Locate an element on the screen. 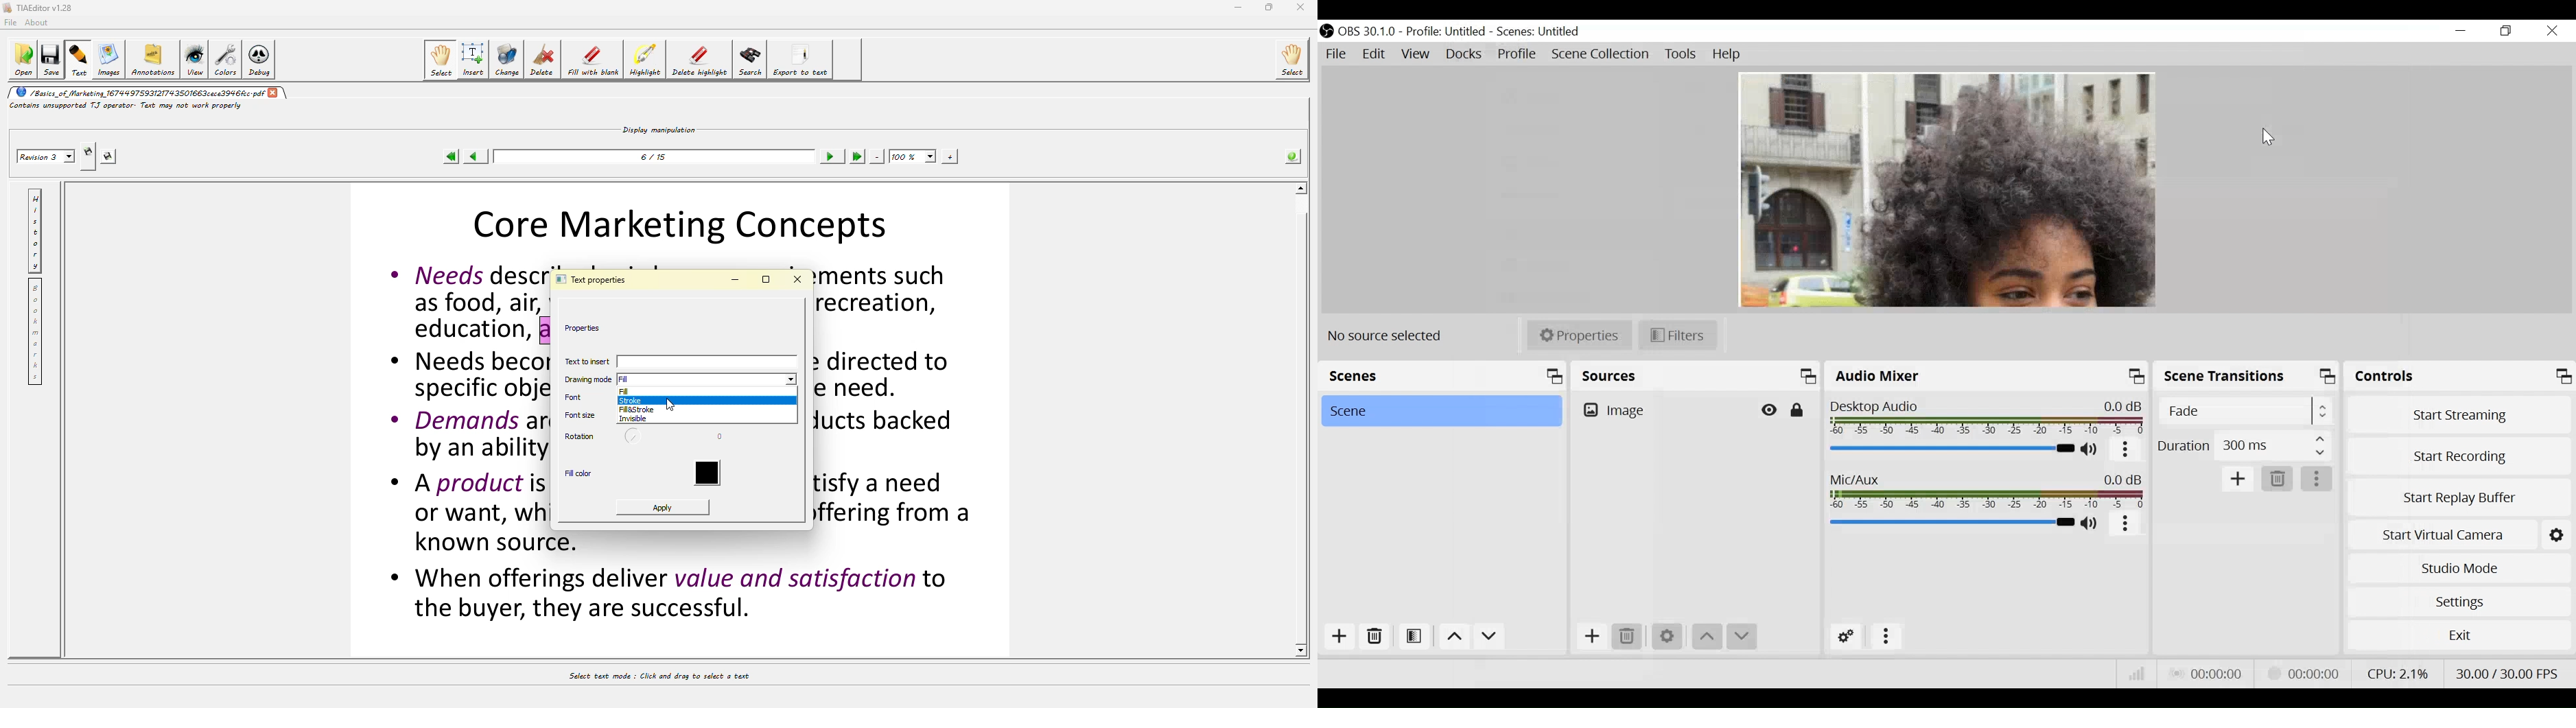 The width and height of the screenshot is (2576, 728). Controls is located at coordinates (2460, 376).